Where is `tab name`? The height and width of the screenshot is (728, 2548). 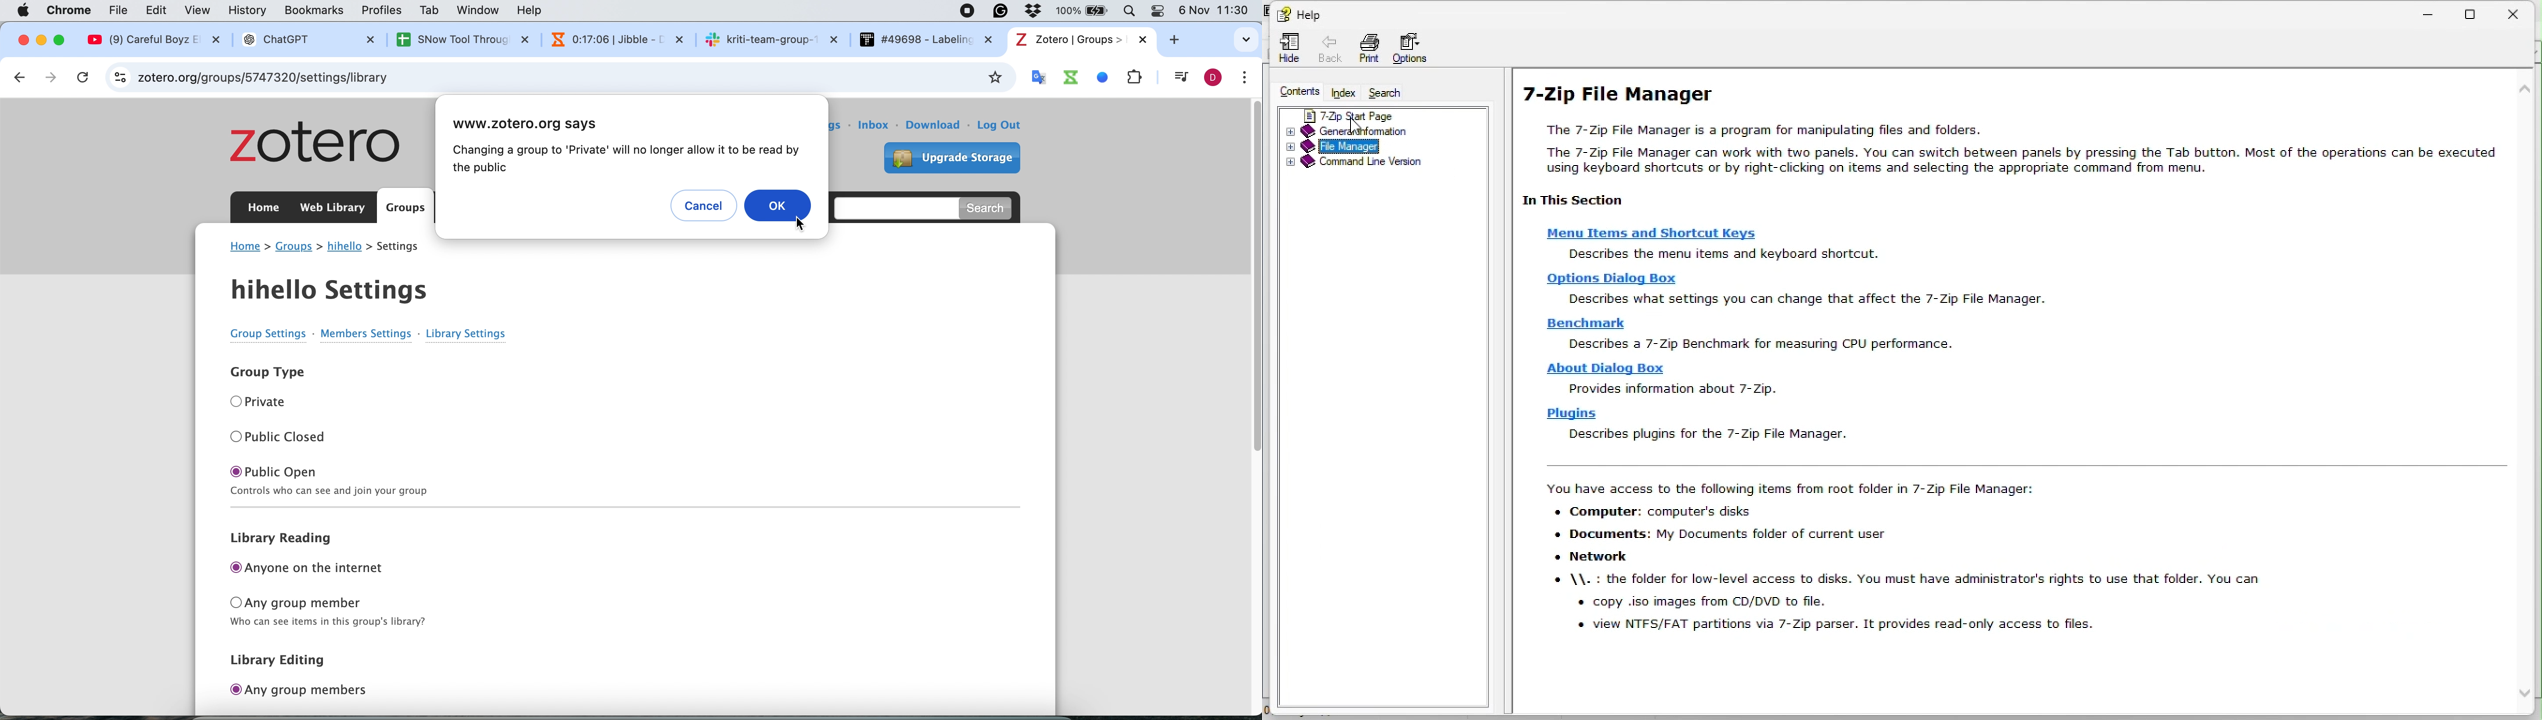 tab name is located at coordinates (1080, 40).